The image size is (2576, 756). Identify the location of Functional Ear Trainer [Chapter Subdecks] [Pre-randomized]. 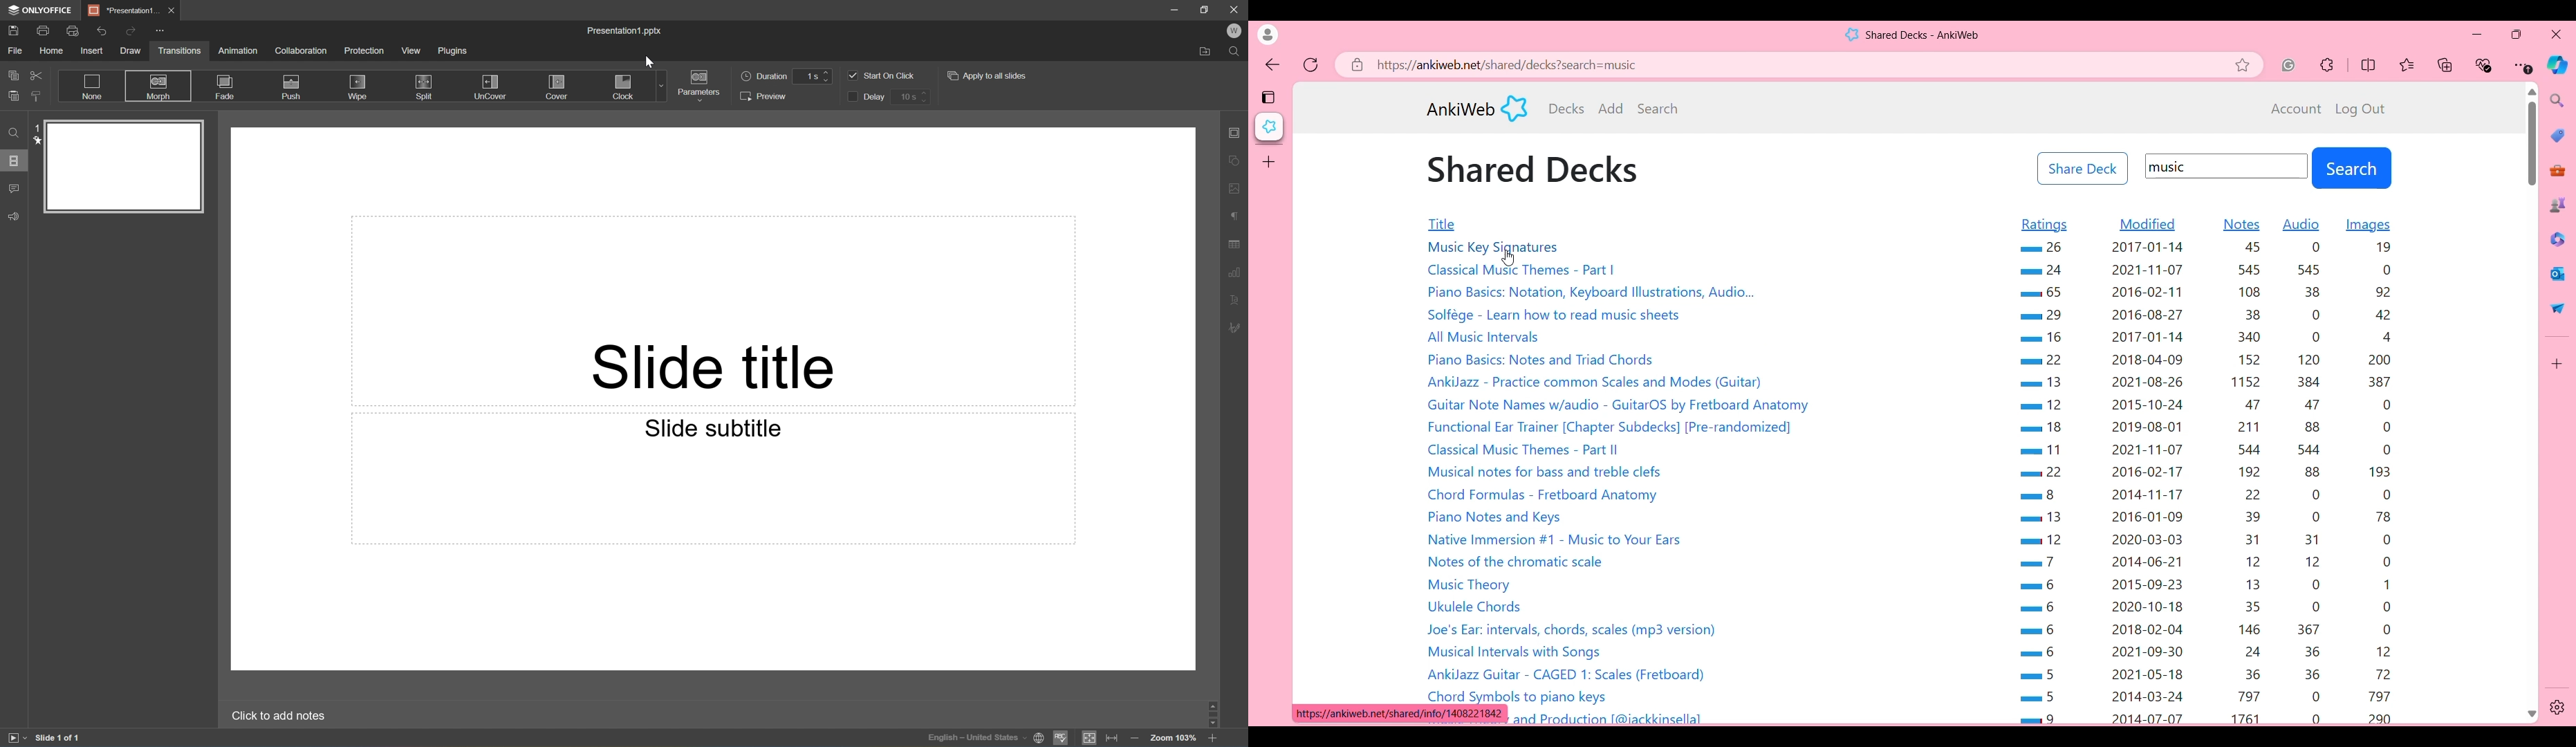
(1612, 428).